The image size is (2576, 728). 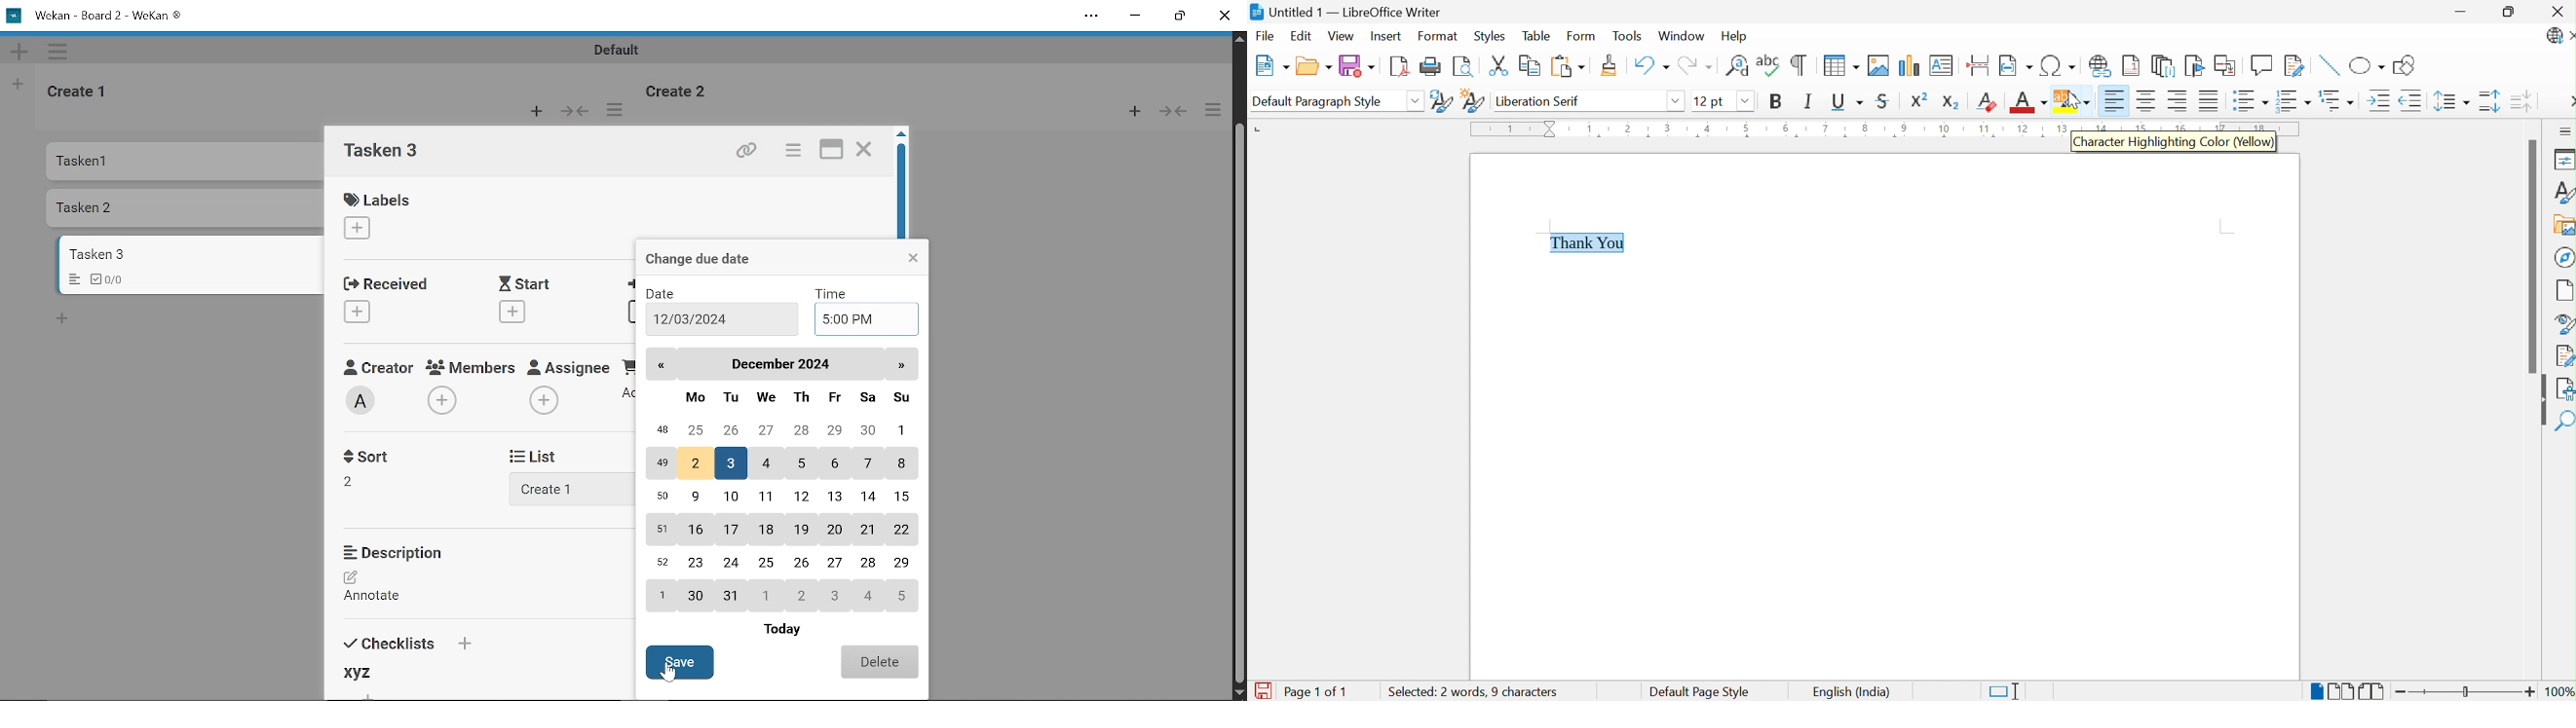 What do you see at coordinates (833, 151) in the screenshot?
I see `maximize card` at bounding box center [833, 151].